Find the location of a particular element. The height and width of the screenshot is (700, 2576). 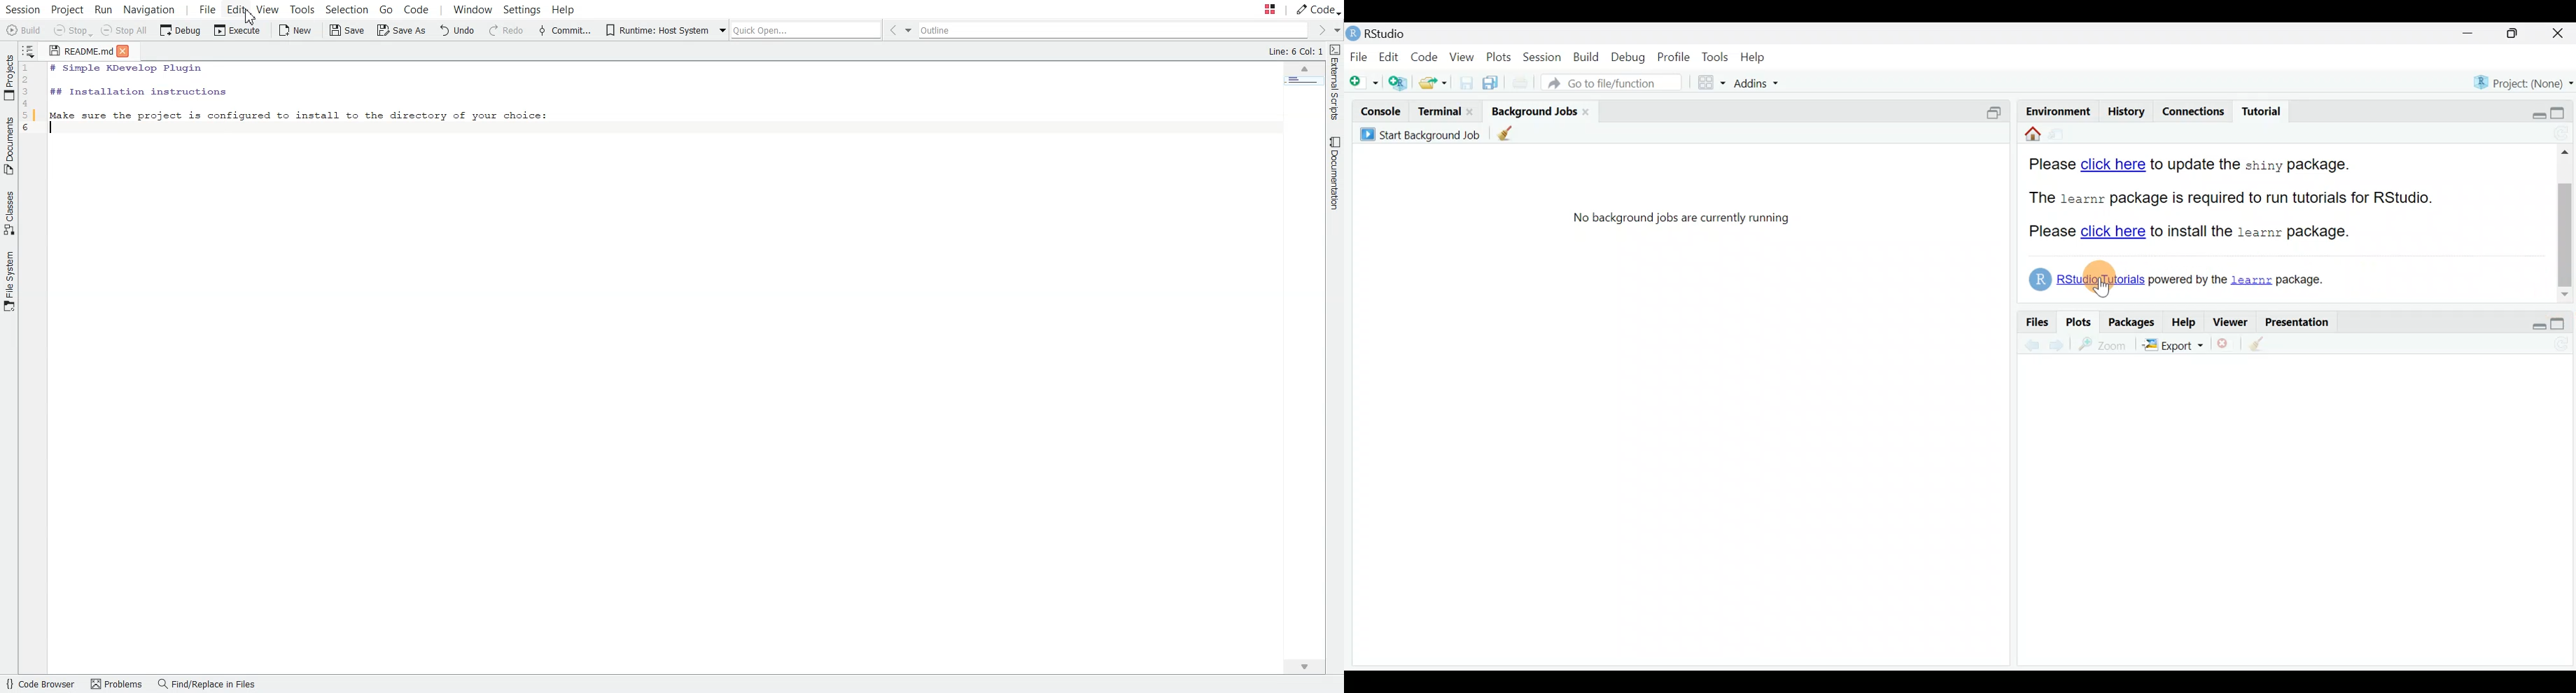

Refresh current plot is located at coordinates (2559, 342).